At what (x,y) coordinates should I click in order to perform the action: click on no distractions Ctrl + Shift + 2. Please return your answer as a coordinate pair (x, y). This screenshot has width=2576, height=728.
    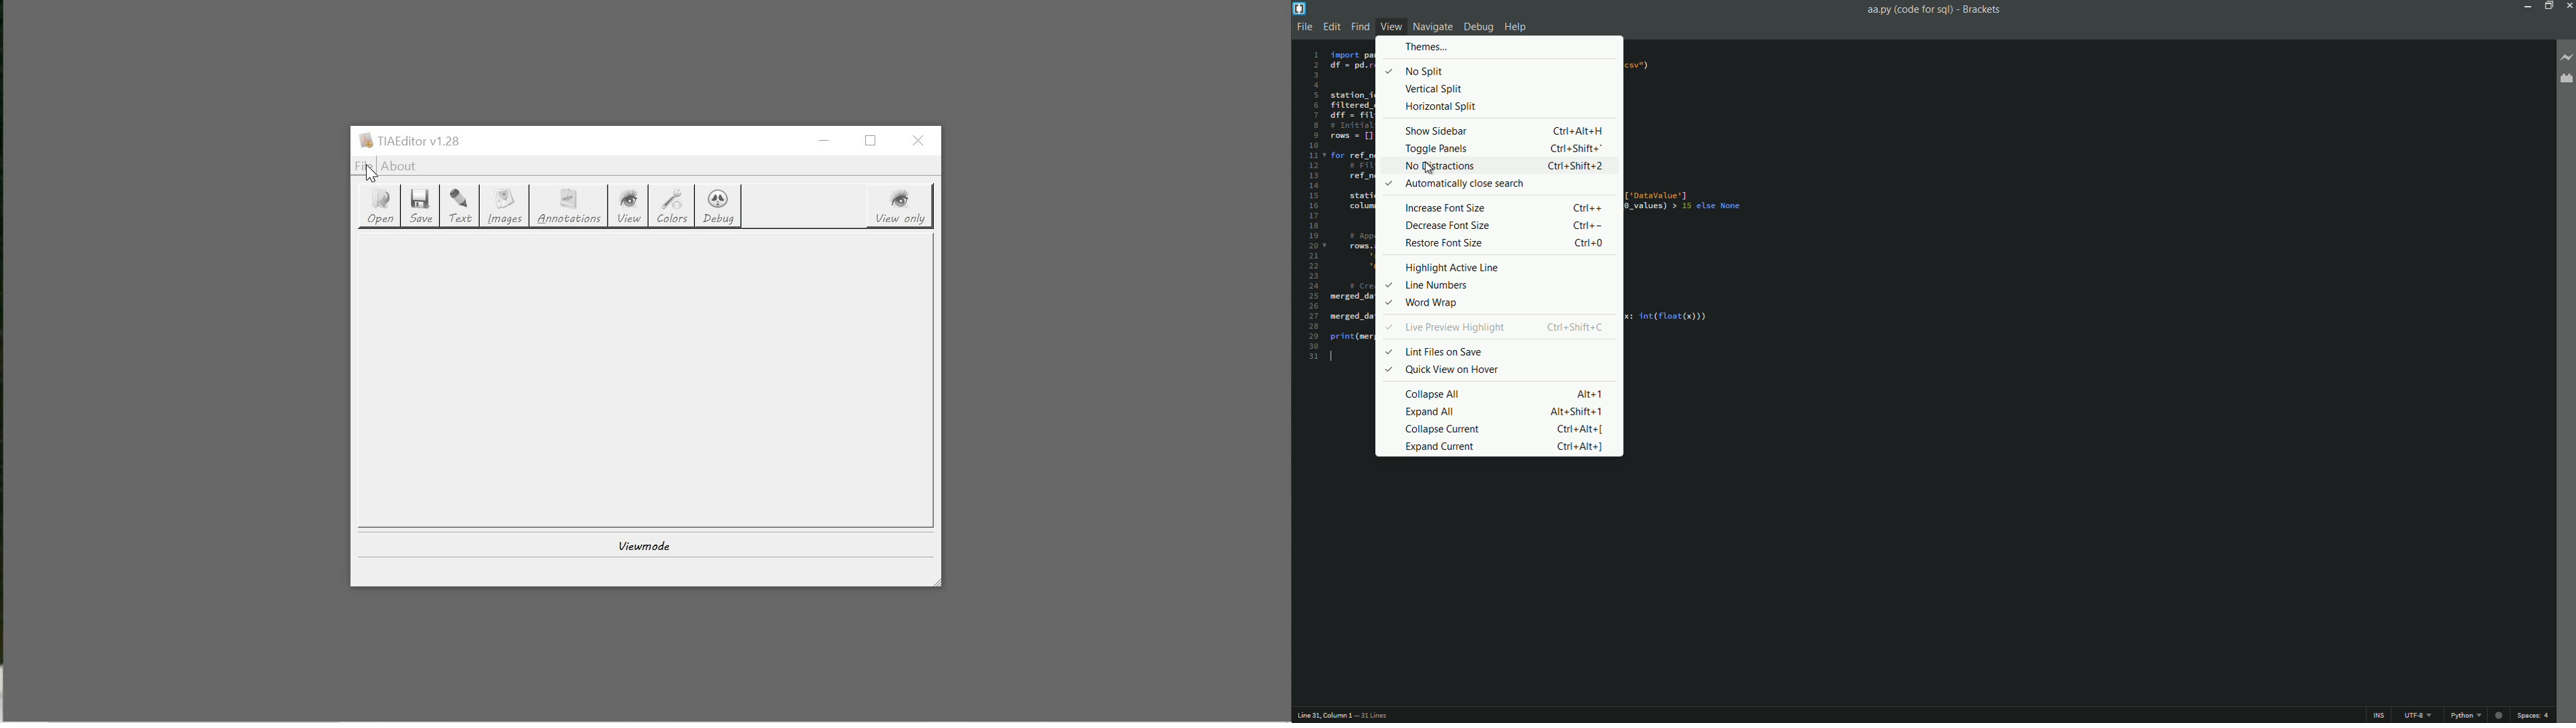
    Looking at the image, I should click on (1502, 165).